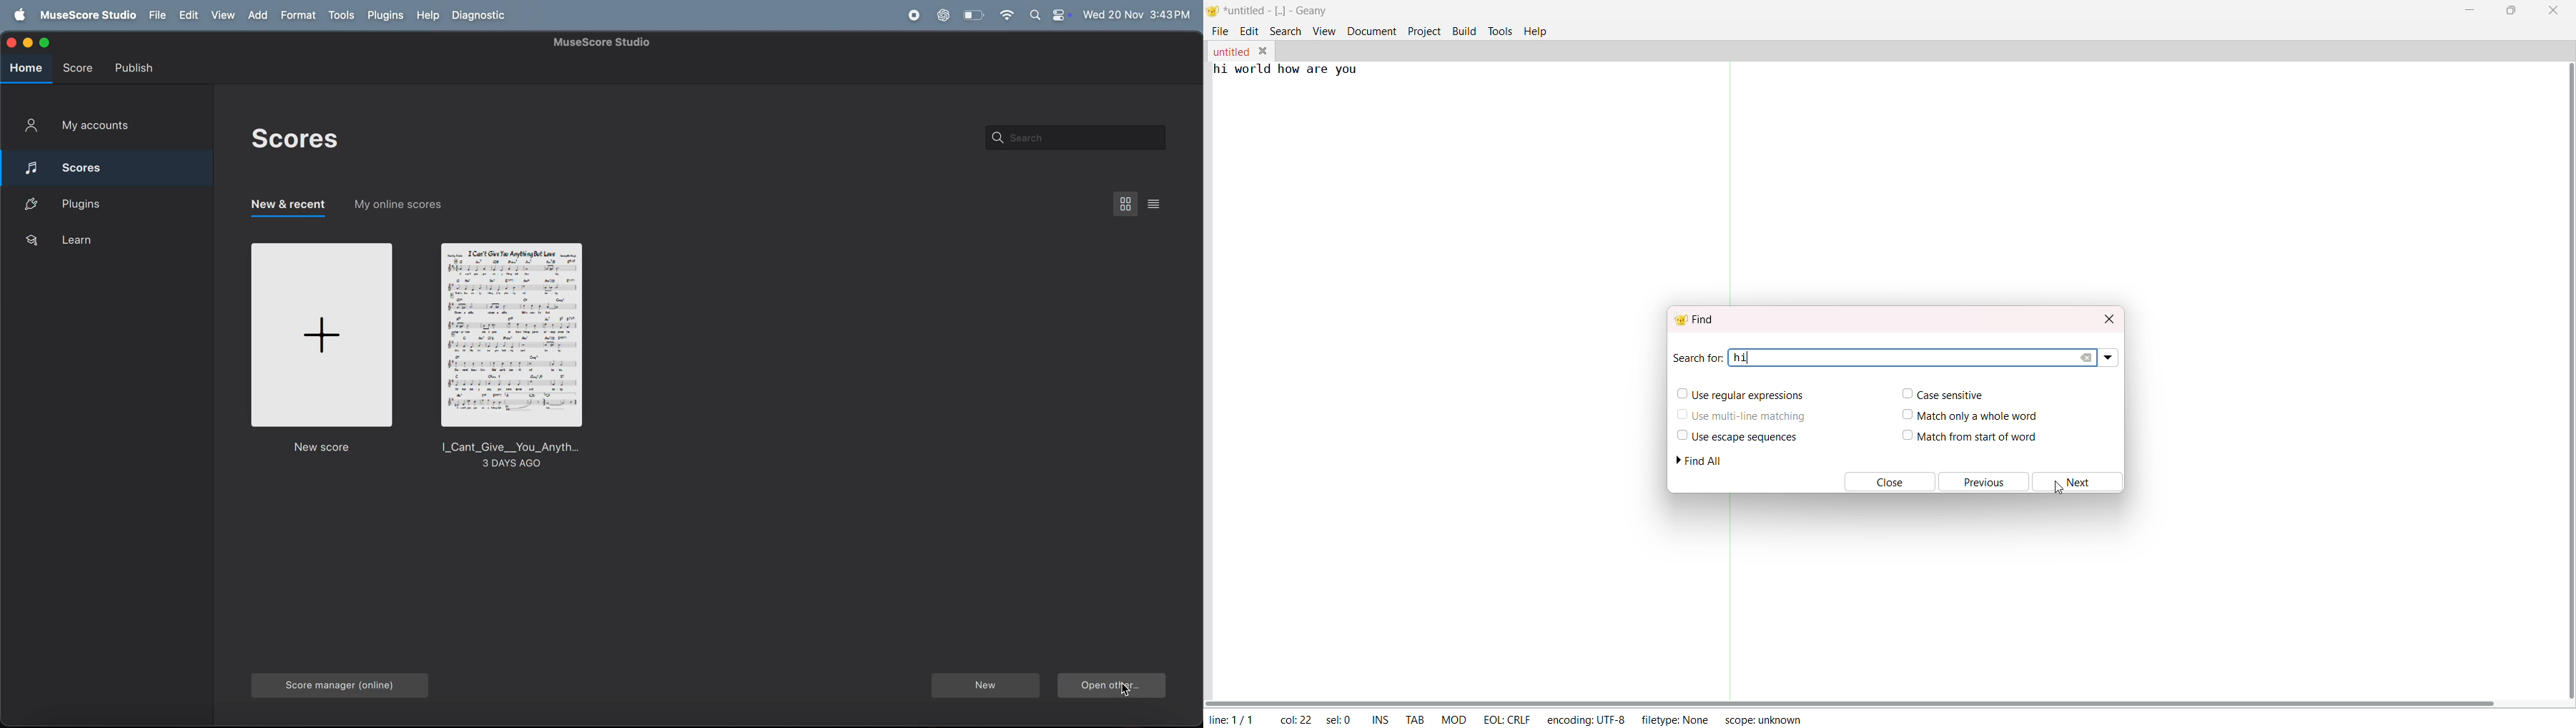  What do you see at coordinates (334, 685) in the screenshot?
I see `score manager online` at bounding box center [334, 685].